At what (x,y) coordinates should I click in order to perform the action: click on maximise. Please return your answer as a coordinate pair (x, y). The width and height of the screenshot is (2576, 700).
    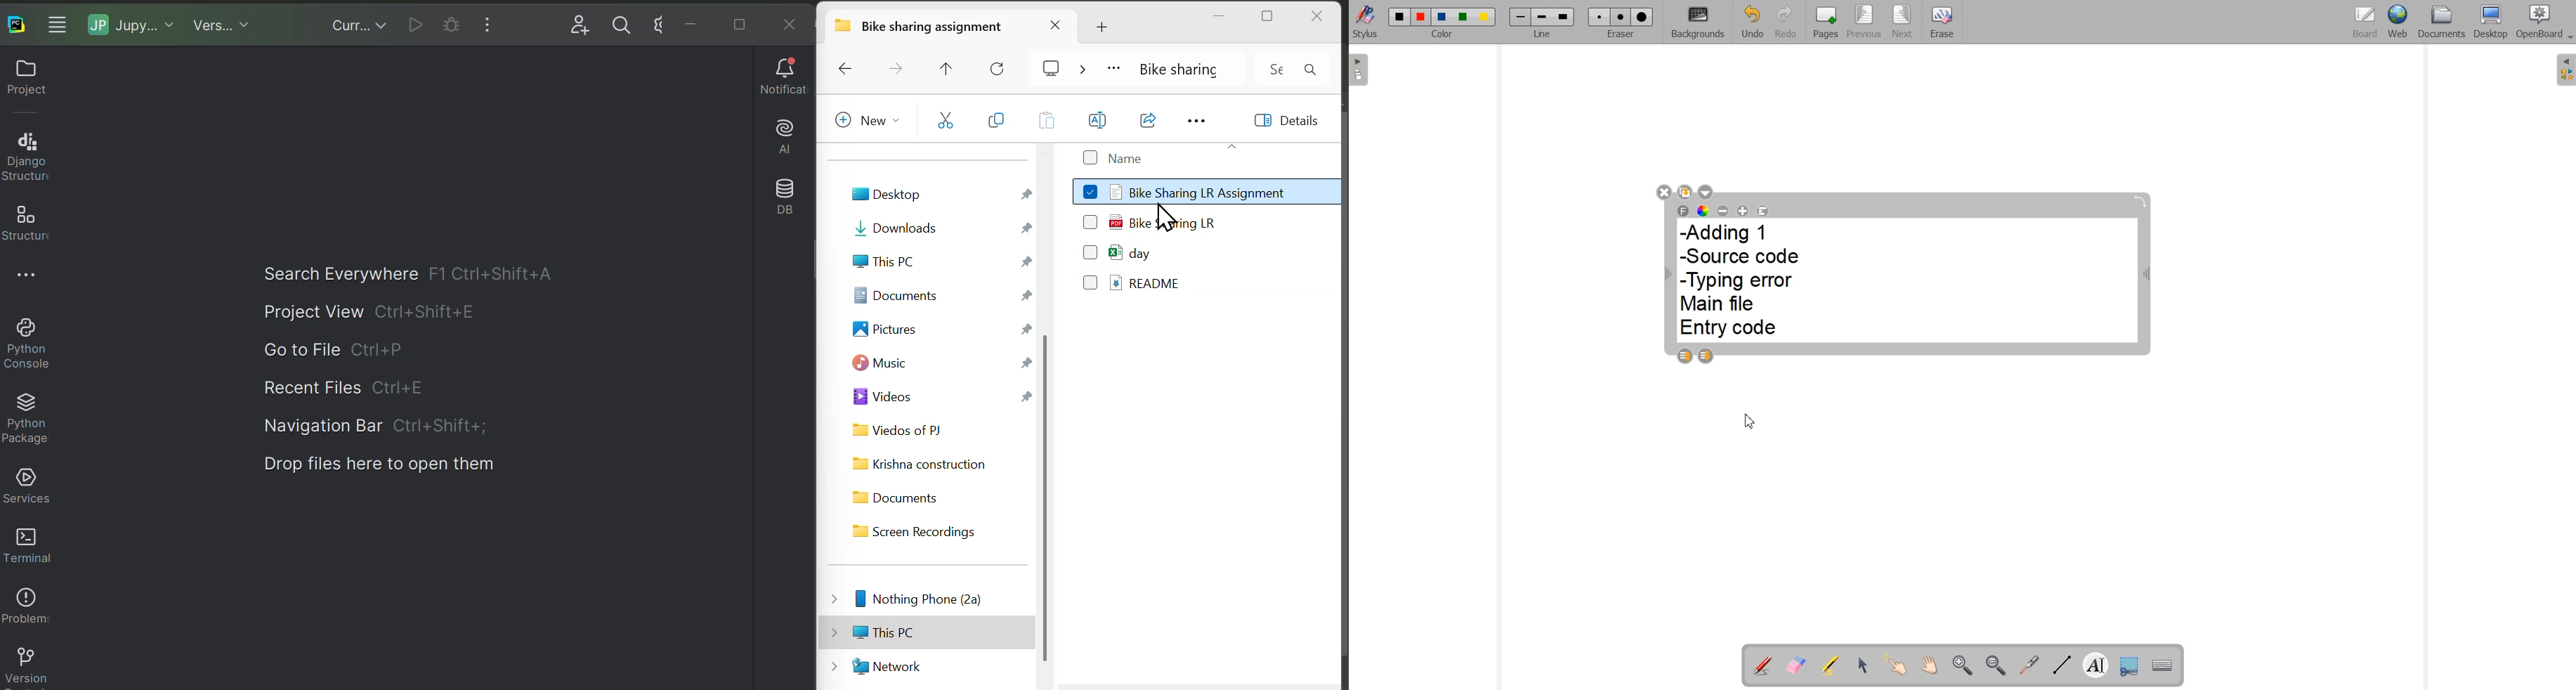
    Looking at the image, I should click on (1267, 18).